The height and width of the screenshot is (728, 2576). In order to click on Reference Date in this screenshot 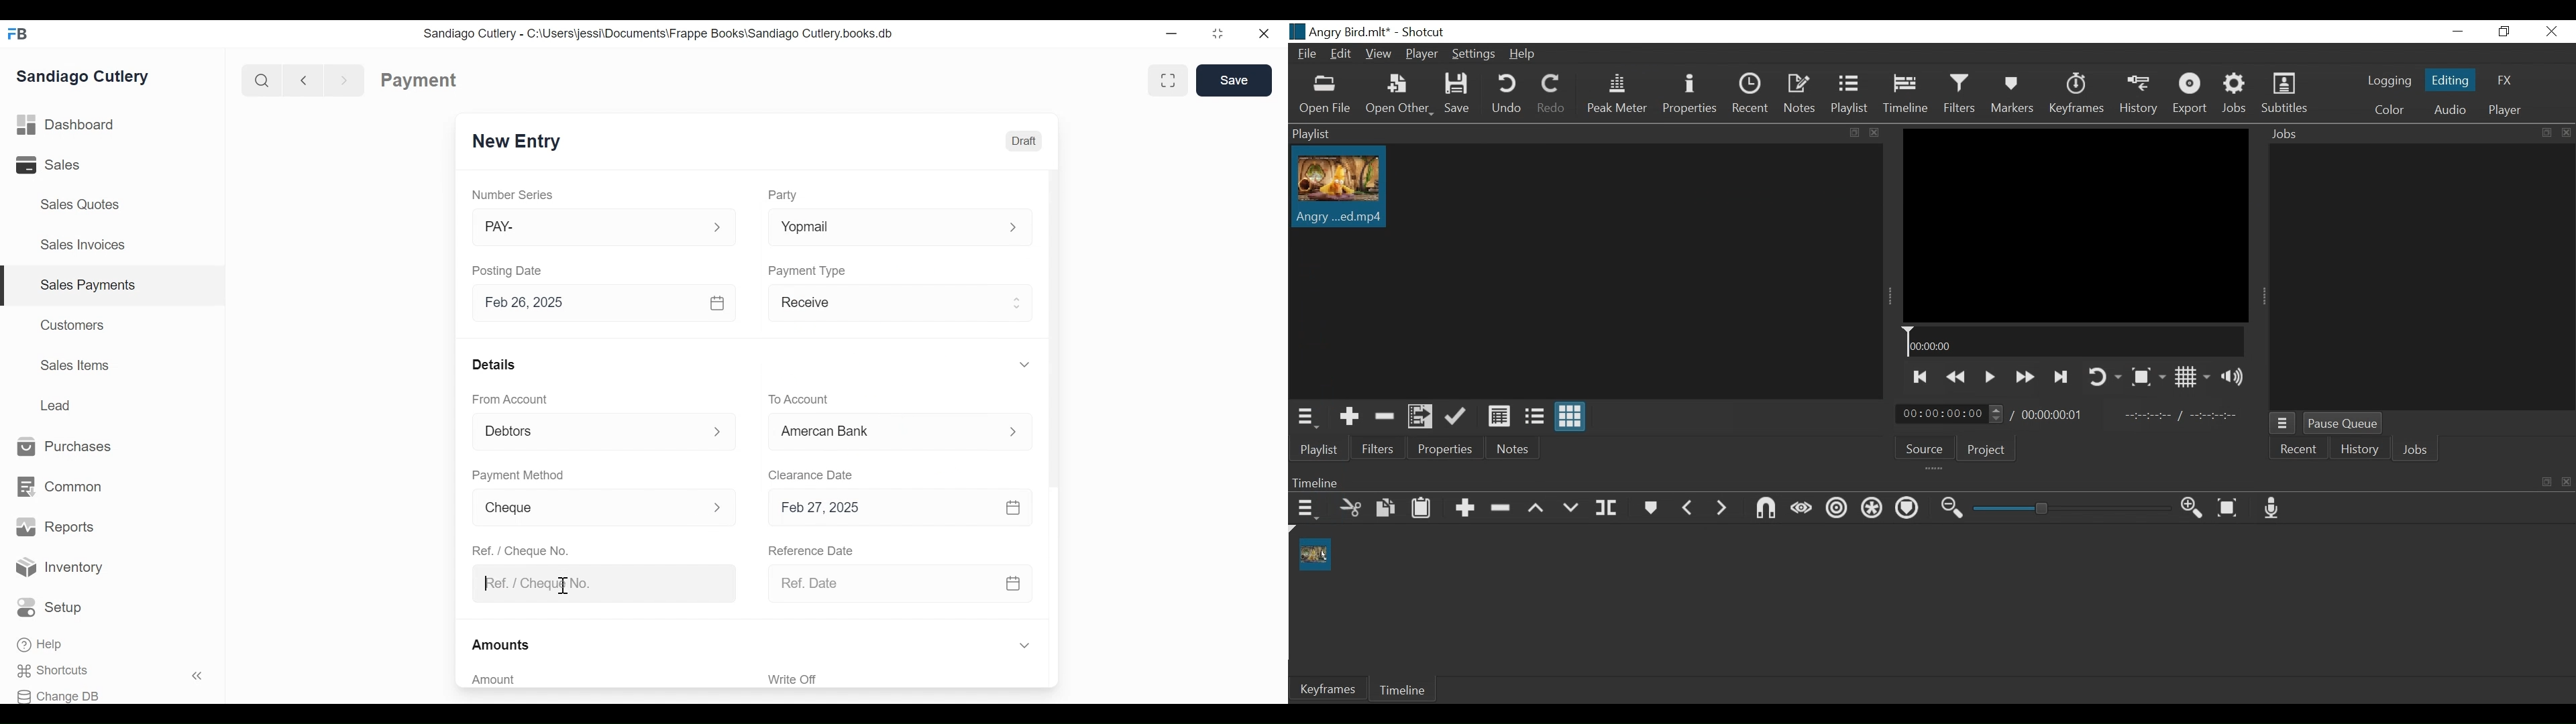, I will do `click(810, 549)`.